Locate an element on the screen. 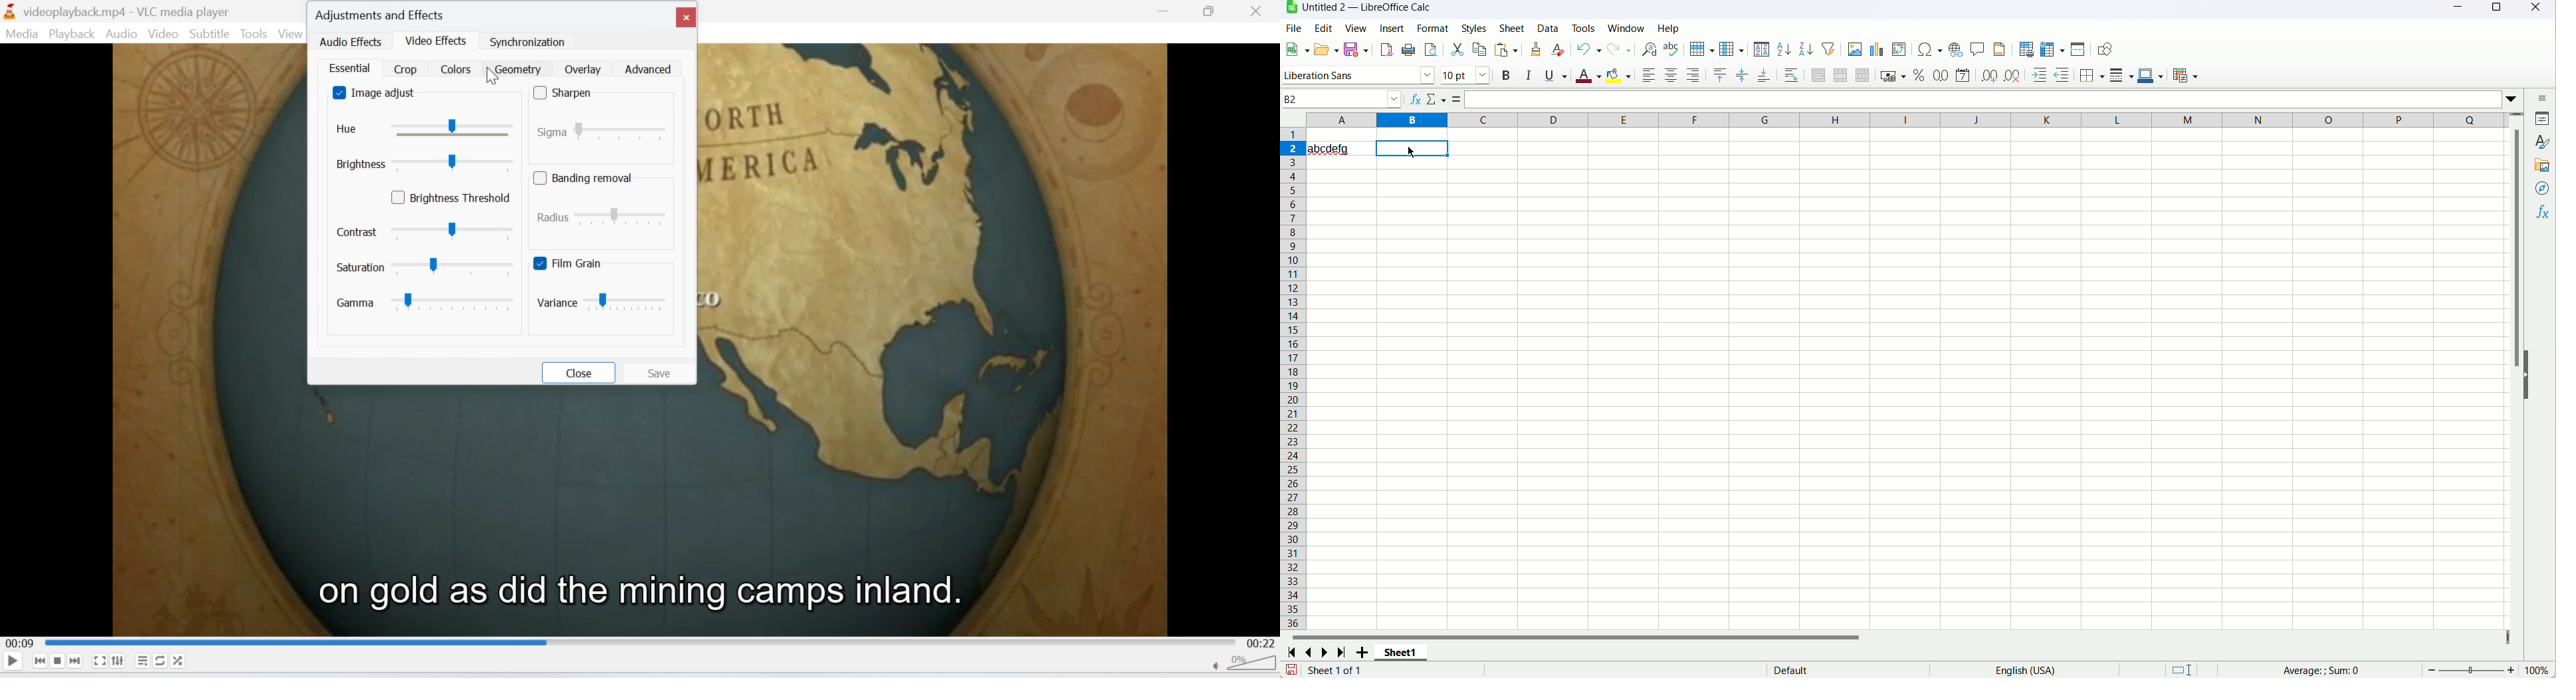 The height and width of the screenshot is (700, 2576). define print area is located at coordinates (2028, 49).